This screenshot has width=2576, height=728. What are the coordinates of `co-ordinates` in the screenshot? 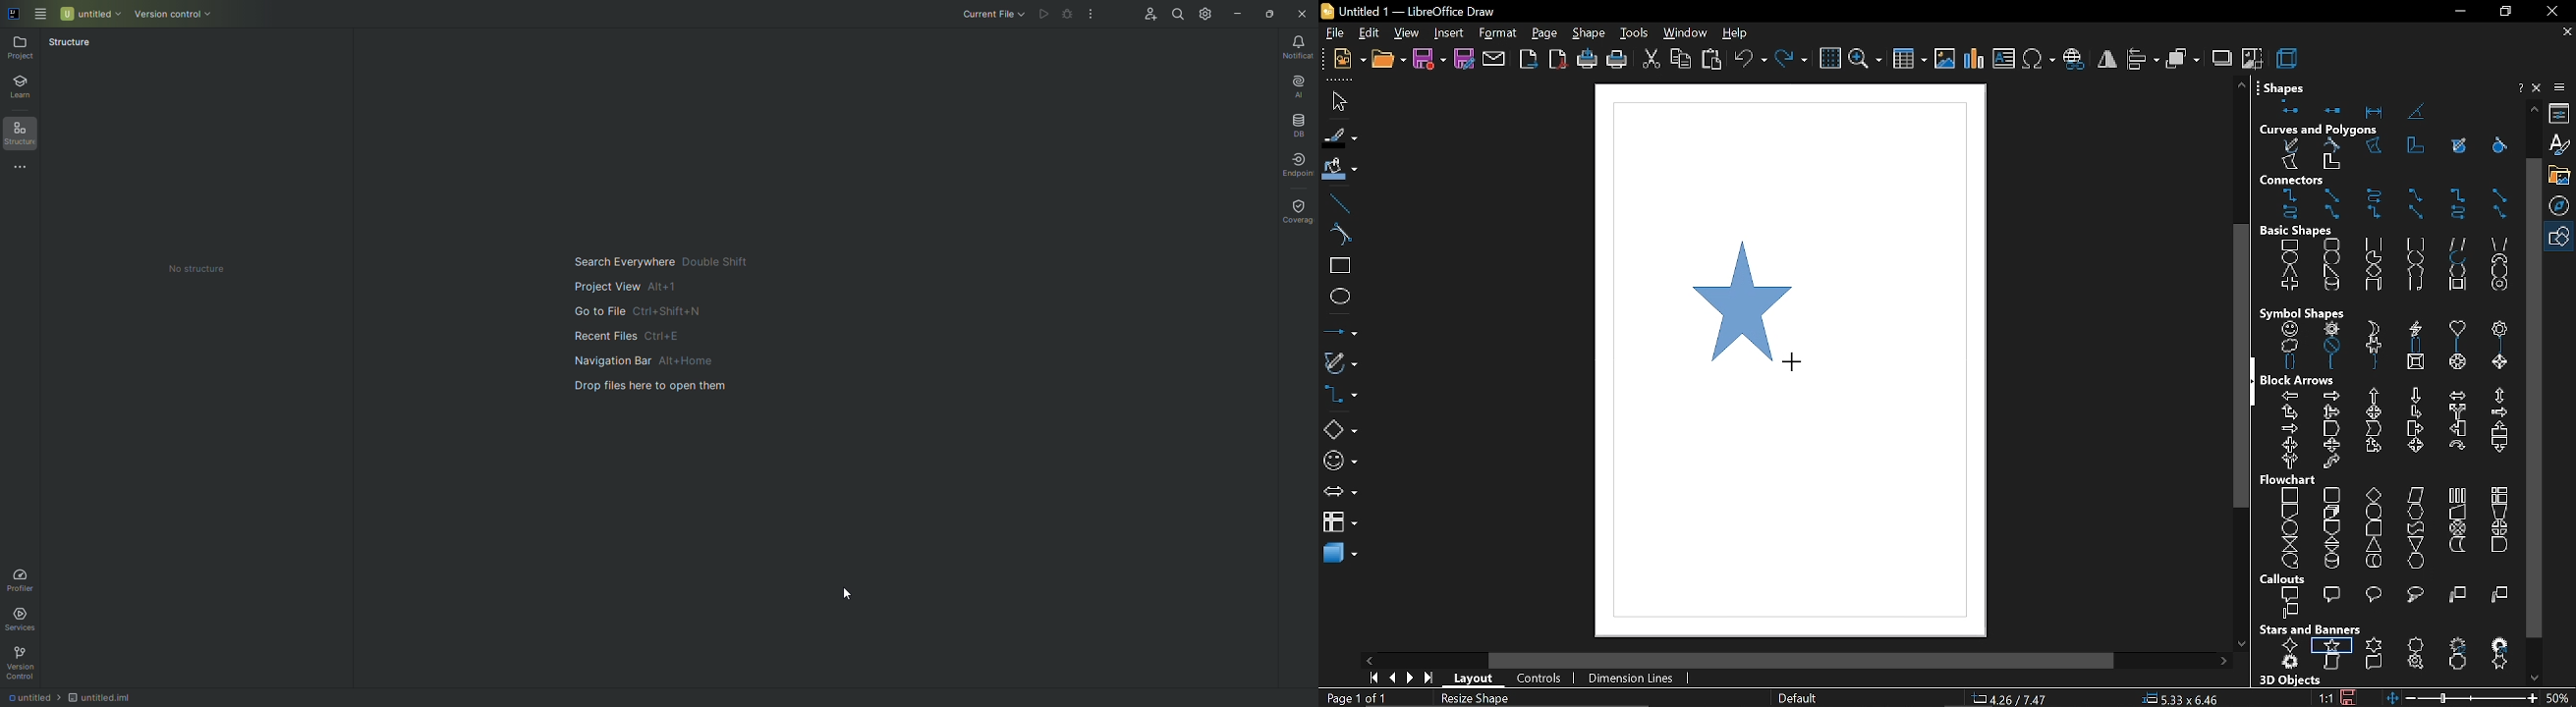 It's located at (2020, 699).